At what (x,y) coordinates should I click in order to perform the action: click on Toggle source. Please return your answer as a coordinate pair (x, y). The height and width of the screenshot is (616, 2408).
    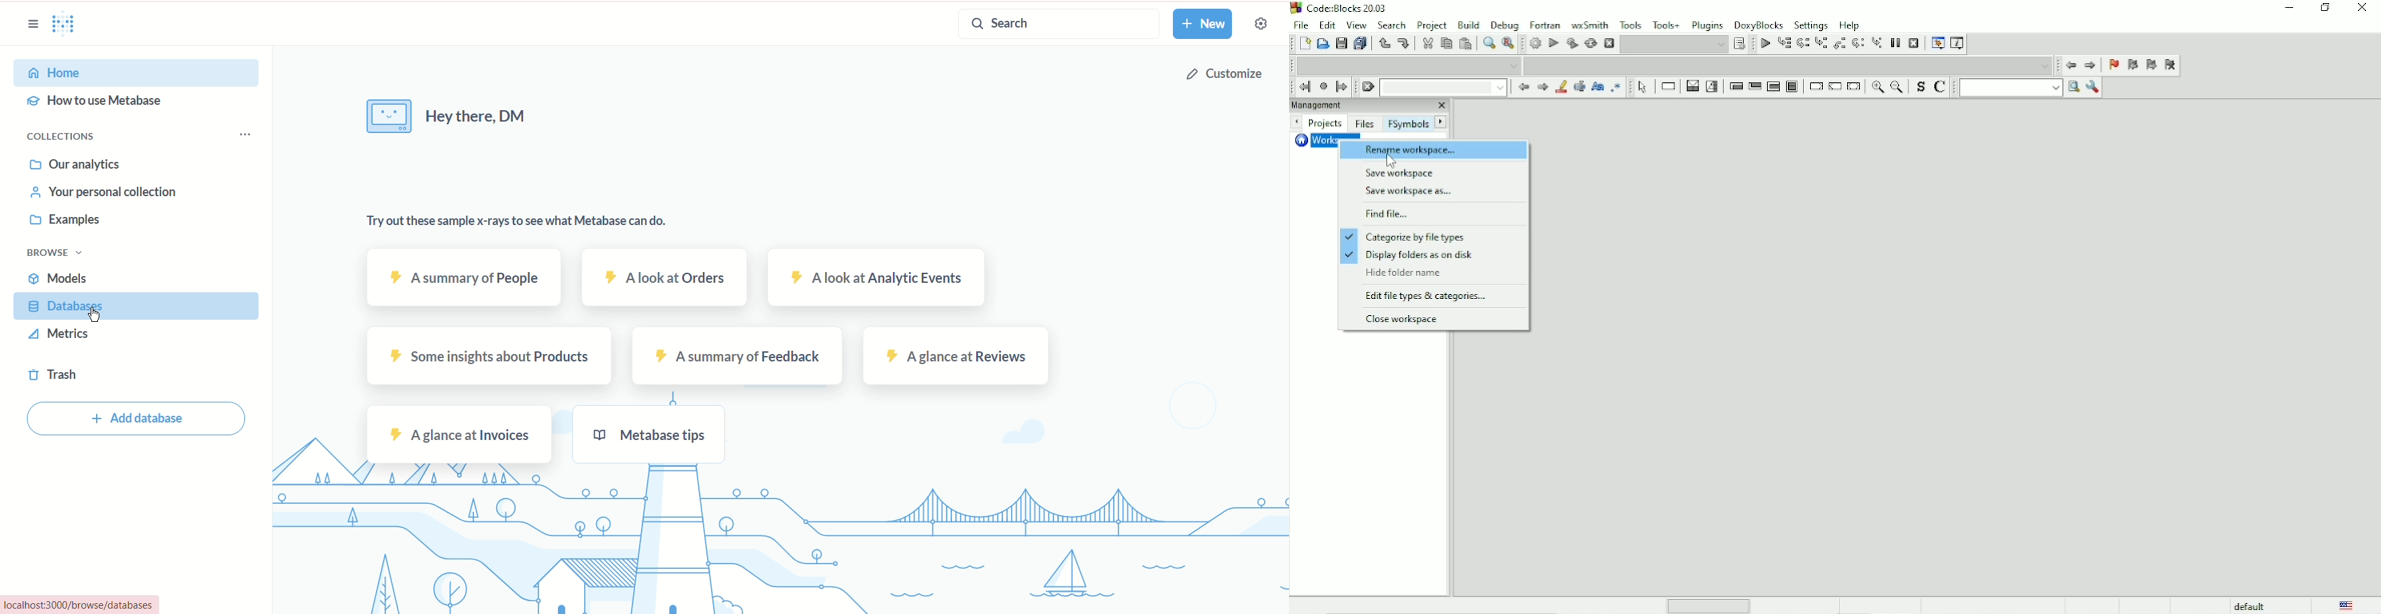
    Looking at the image, I should click on (1920, 88).